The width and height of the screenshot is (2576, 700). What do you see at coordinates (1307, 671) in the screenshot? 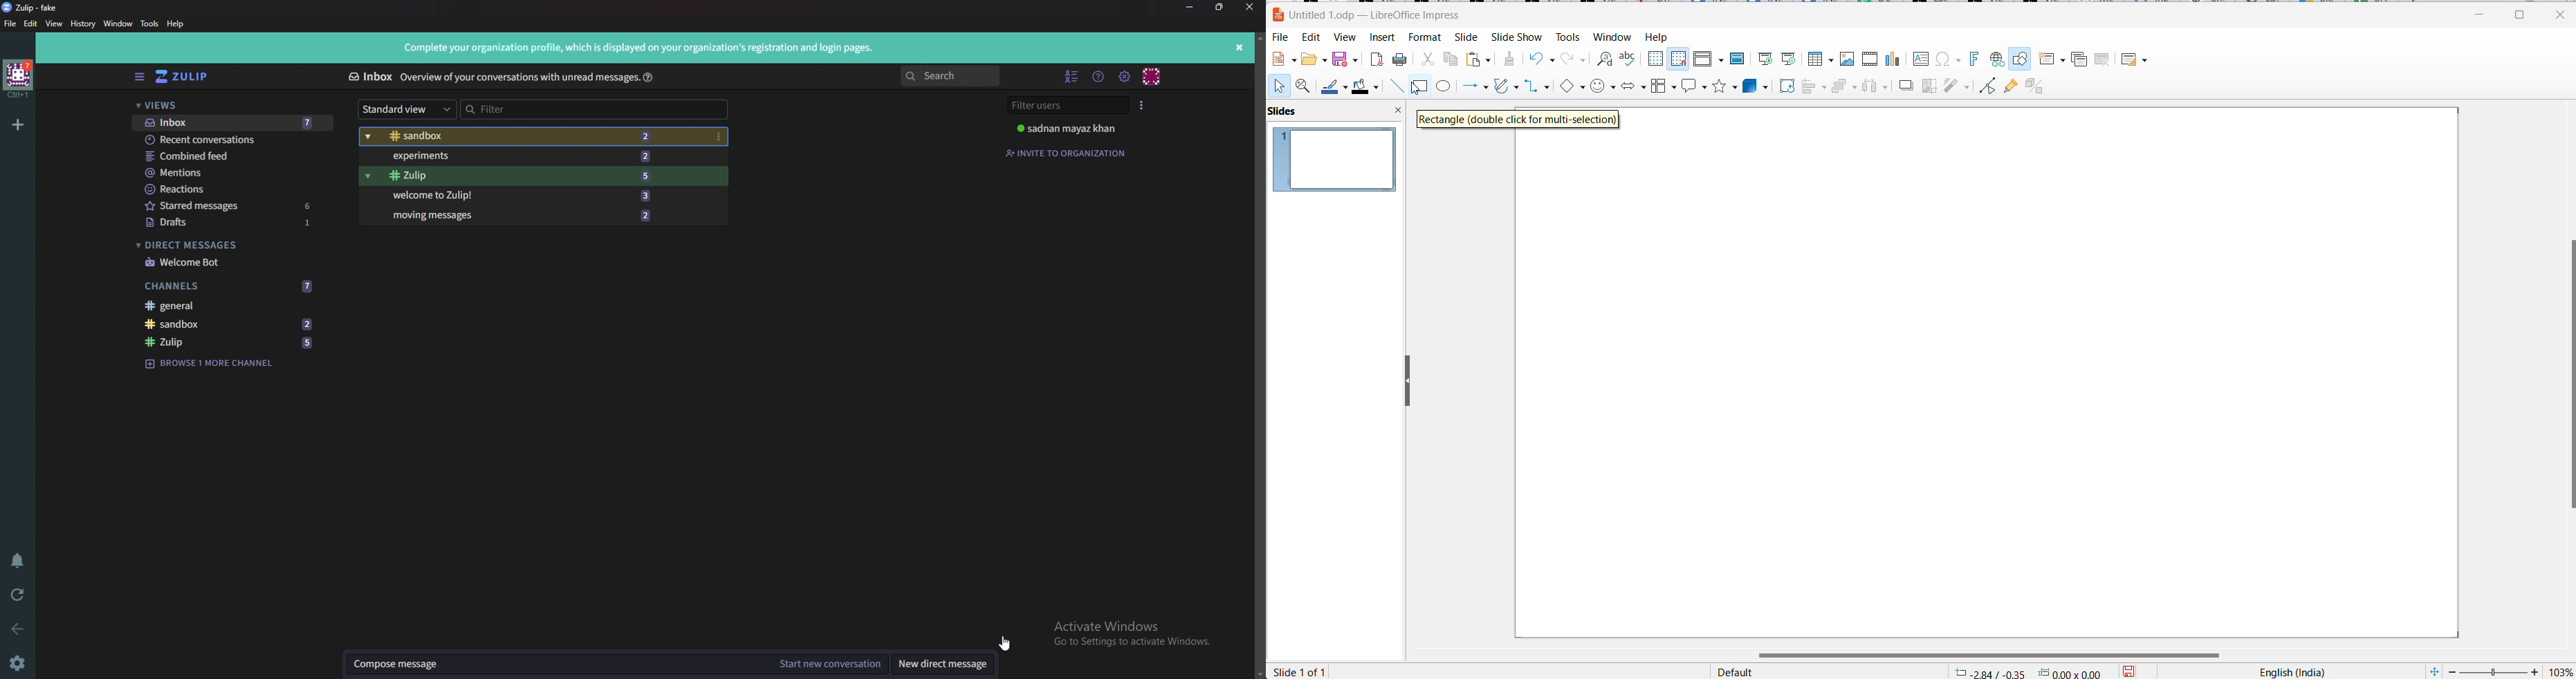
I see `slide number` at bounding box center [1307, 671].